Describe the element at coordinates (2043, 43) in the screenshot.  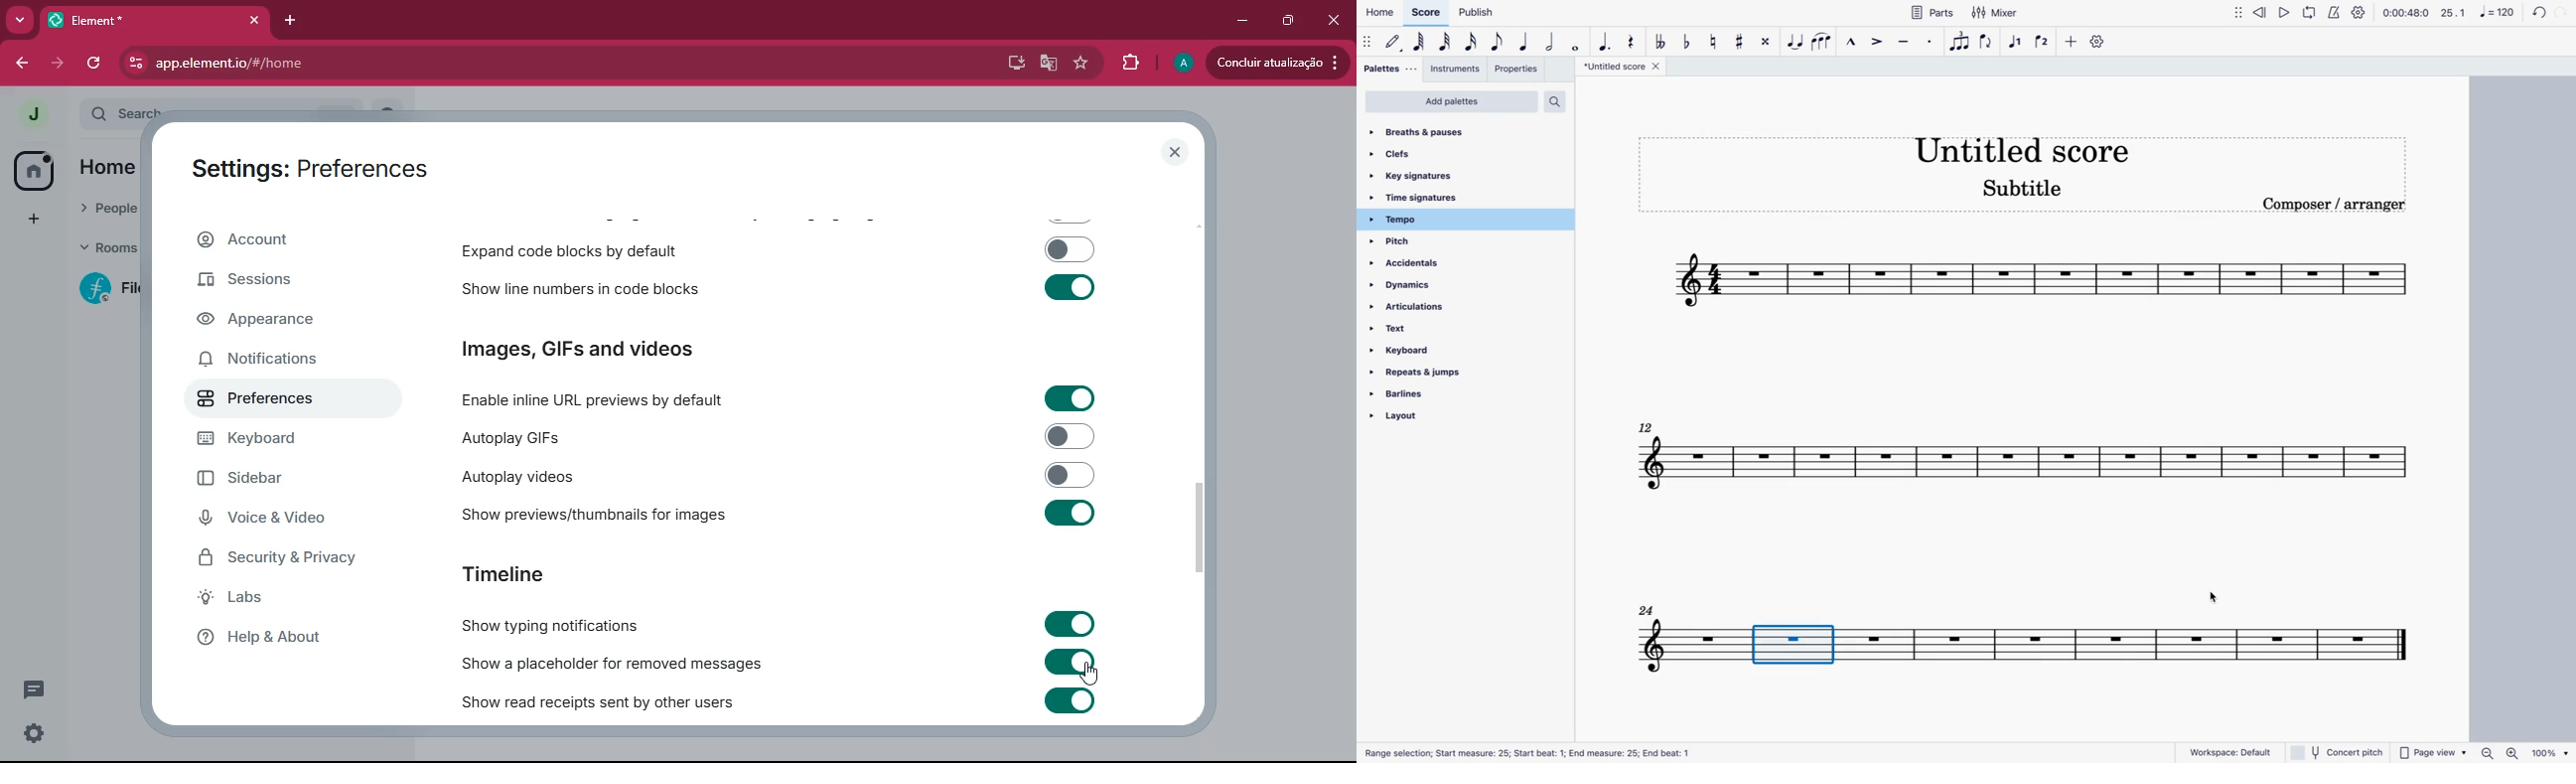
I see `voice 2` at that location.